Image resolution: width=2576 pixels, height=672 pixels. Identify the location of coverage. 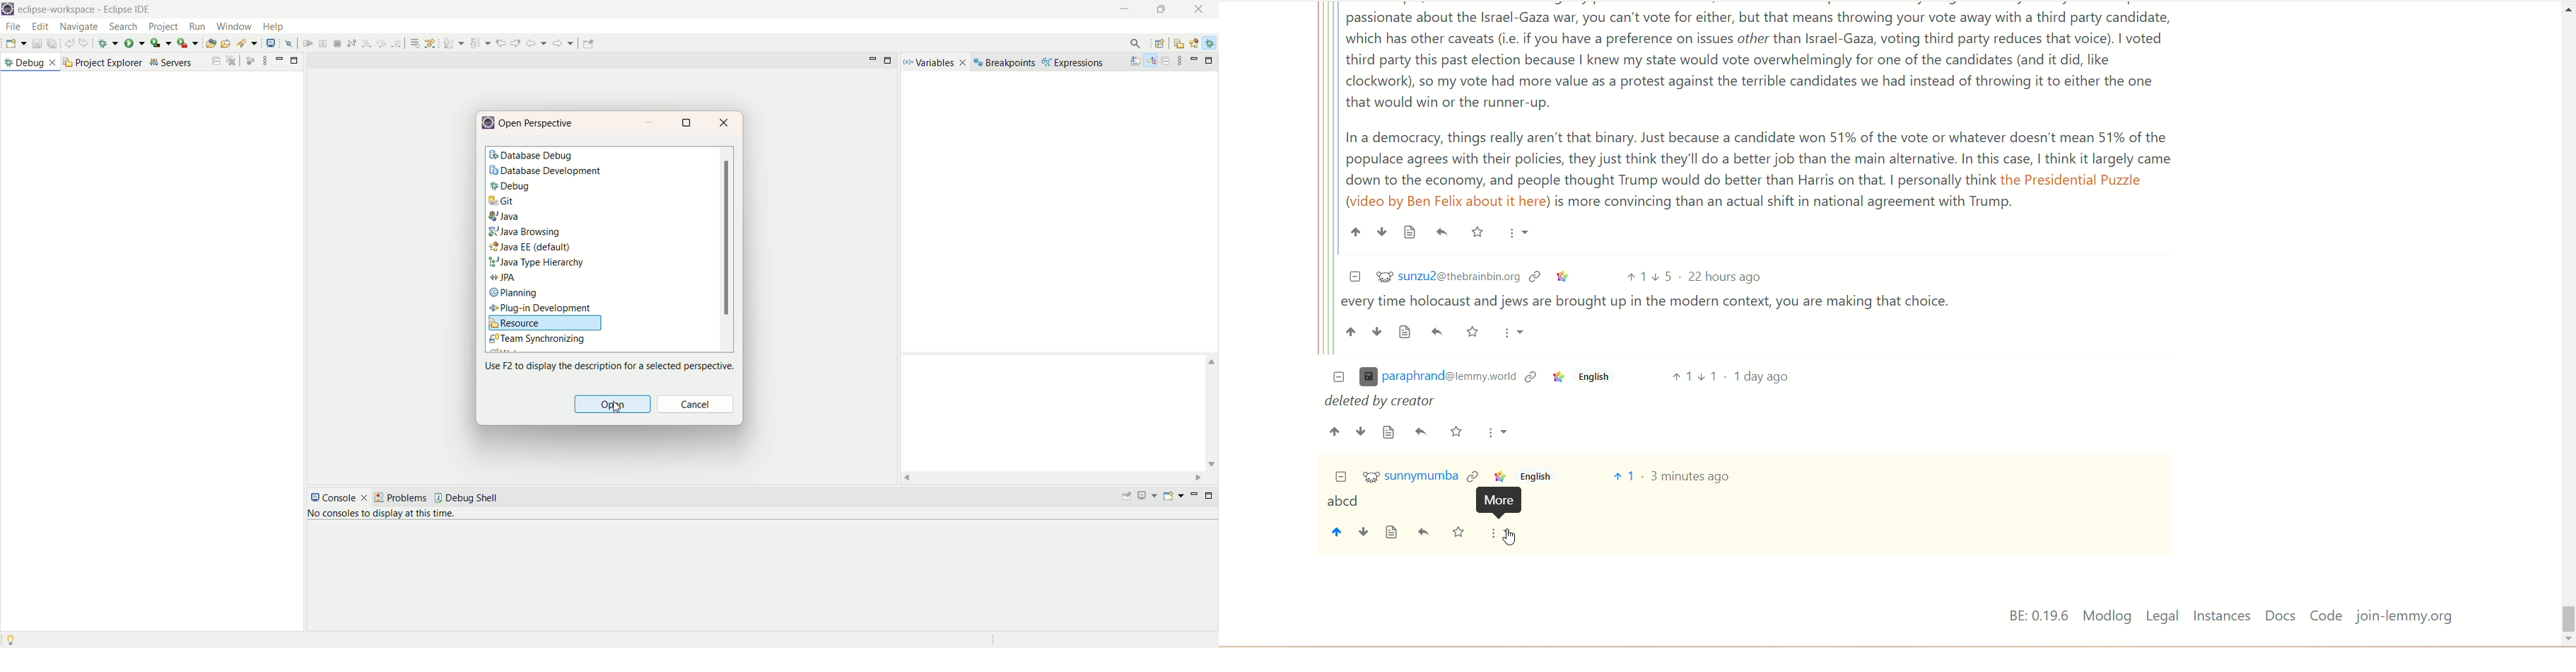
(159, 43).